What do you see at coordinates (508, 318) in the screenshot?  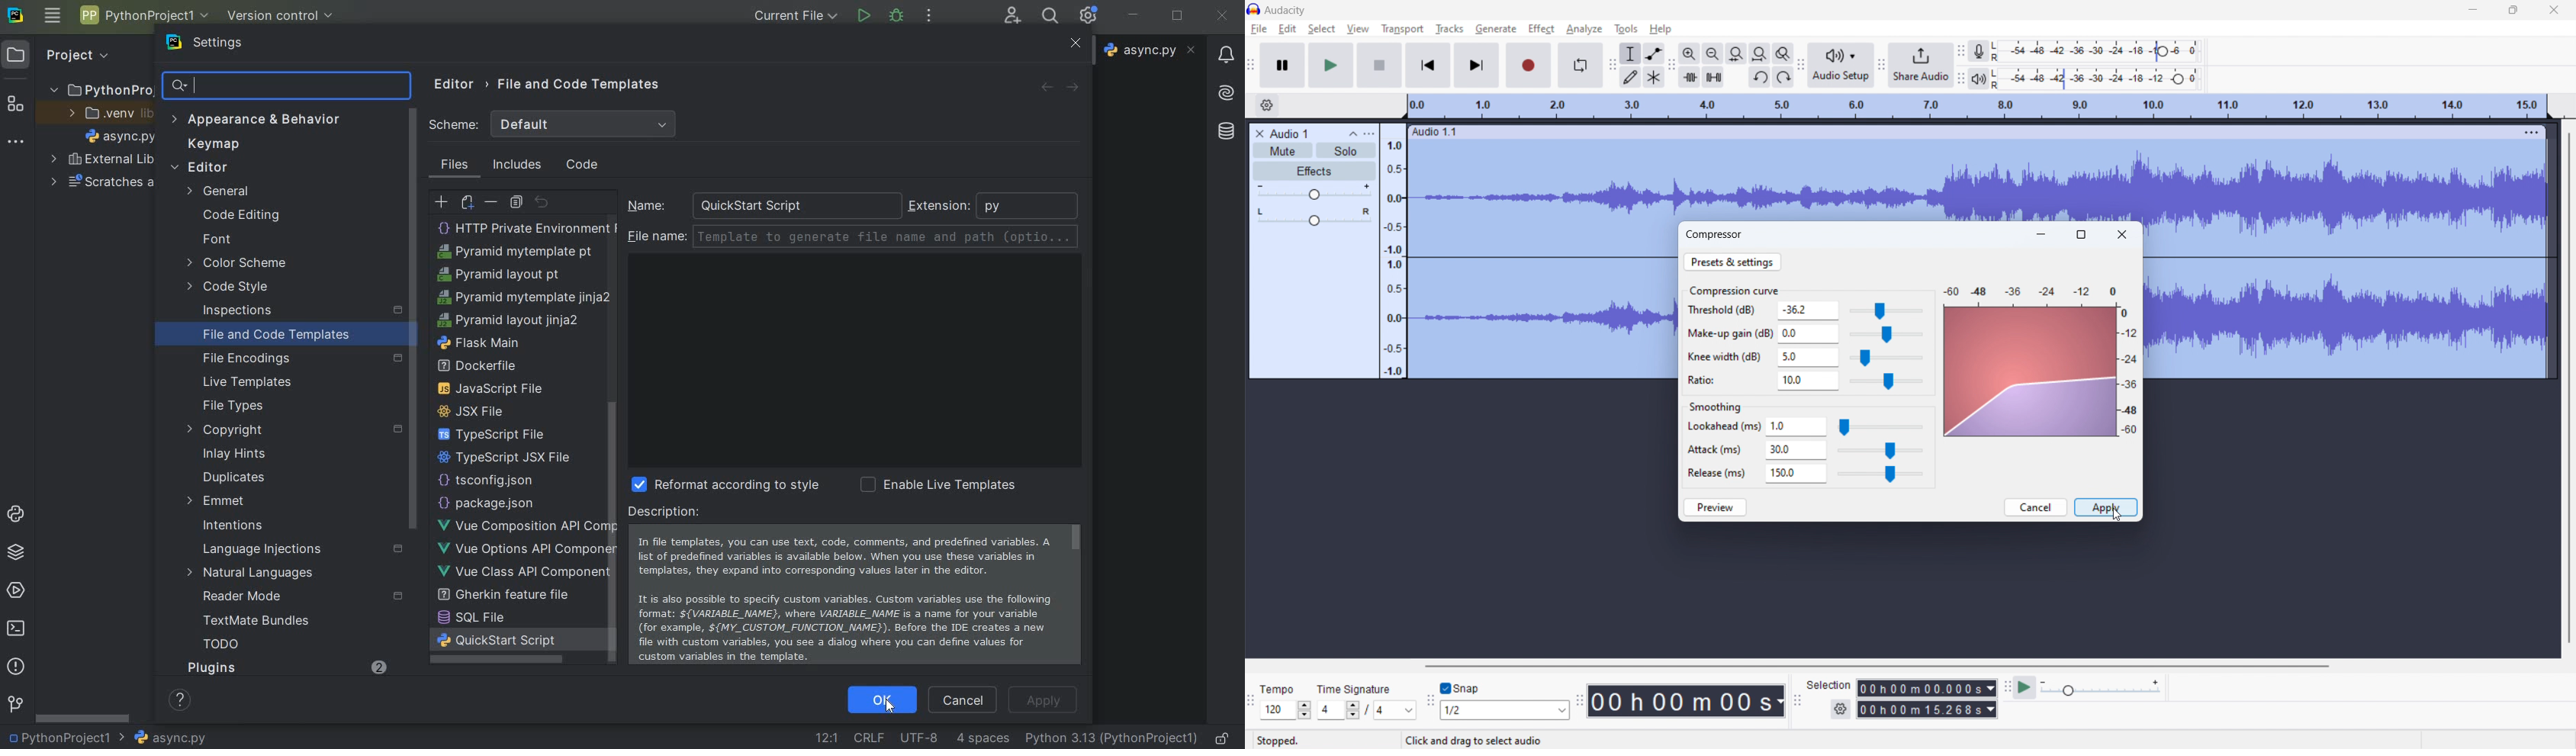 I see `python script` at bounding box center [508, 318].